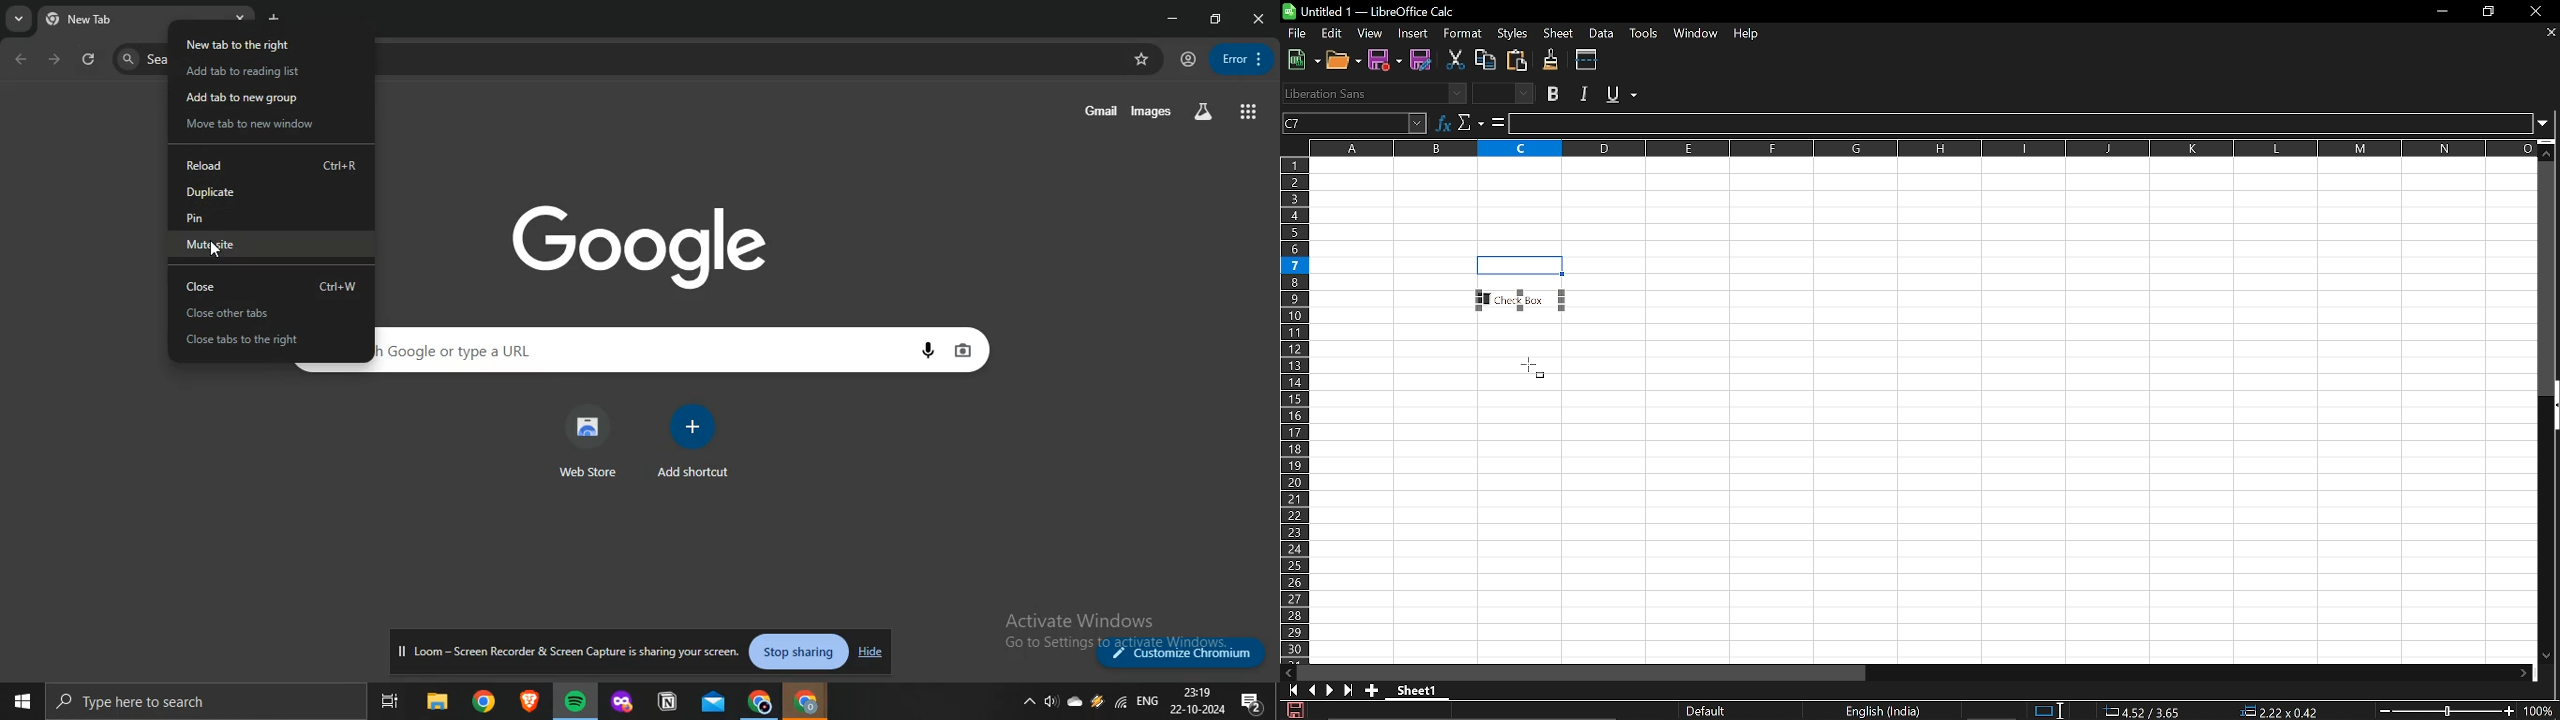 This screenshot has height=728, width=2576. I want to click on start, so click(20, 698).